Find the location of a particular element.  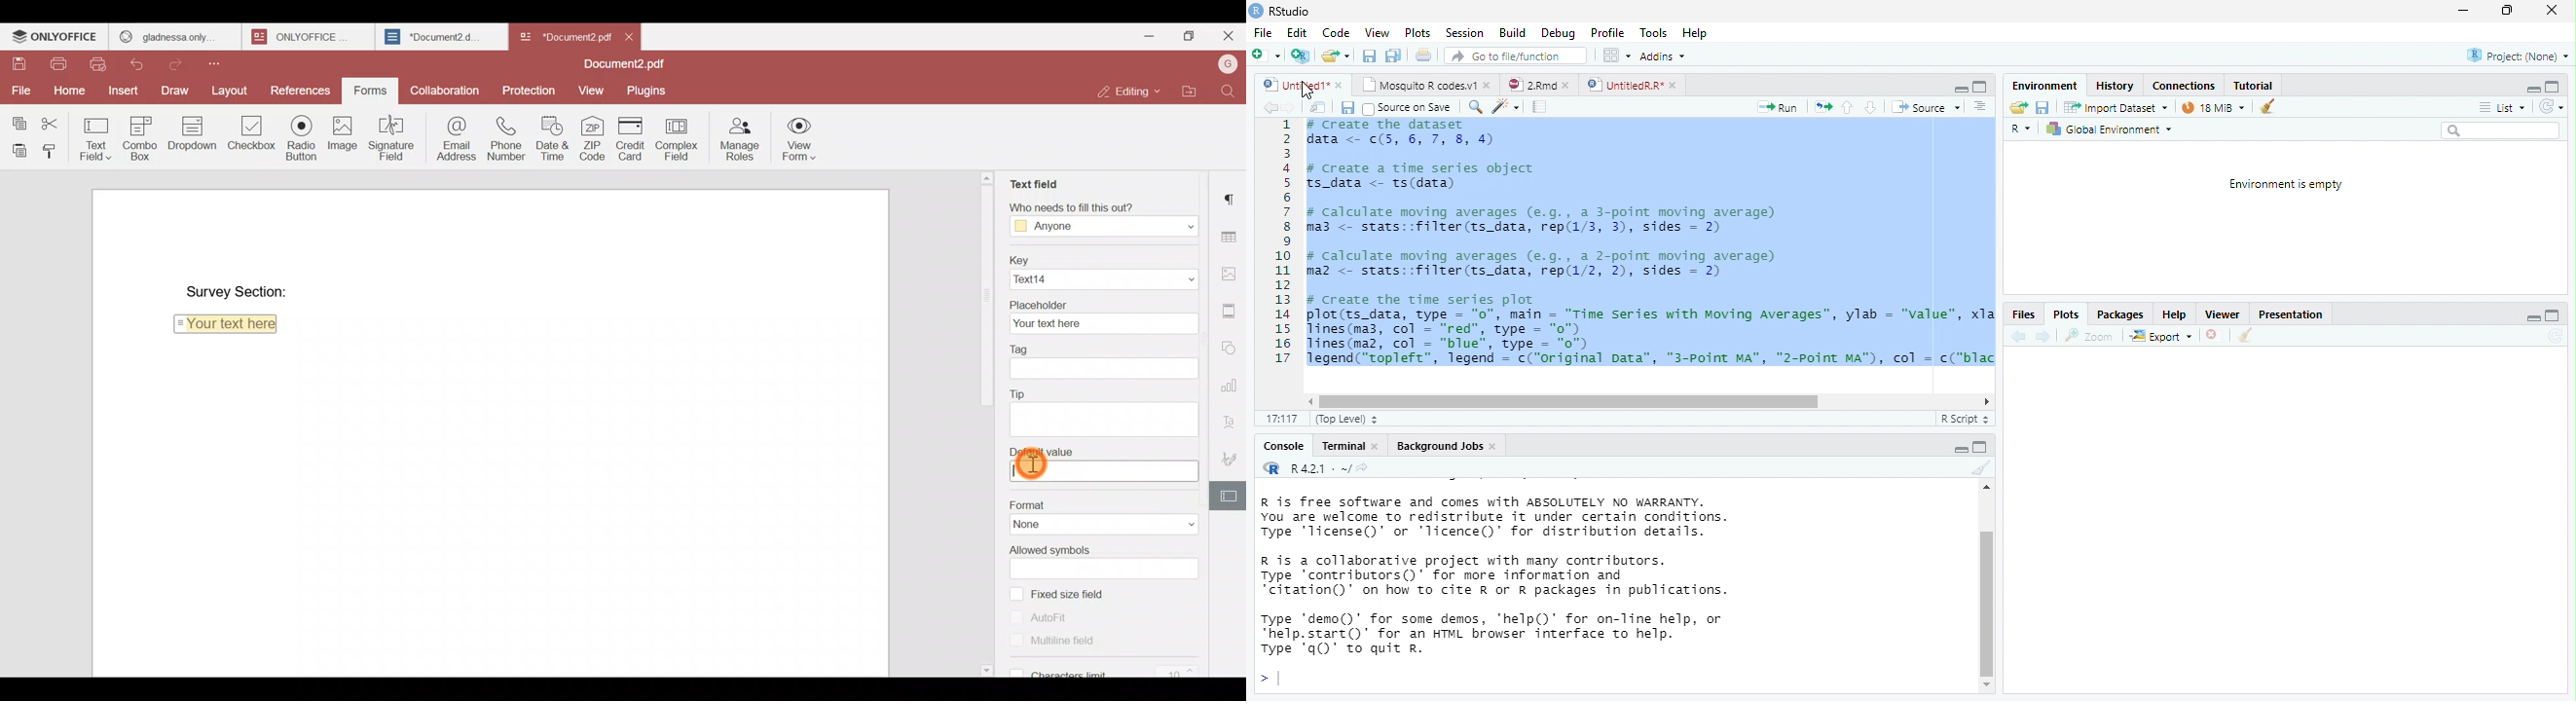

back is located at coordinates (2016, 336).